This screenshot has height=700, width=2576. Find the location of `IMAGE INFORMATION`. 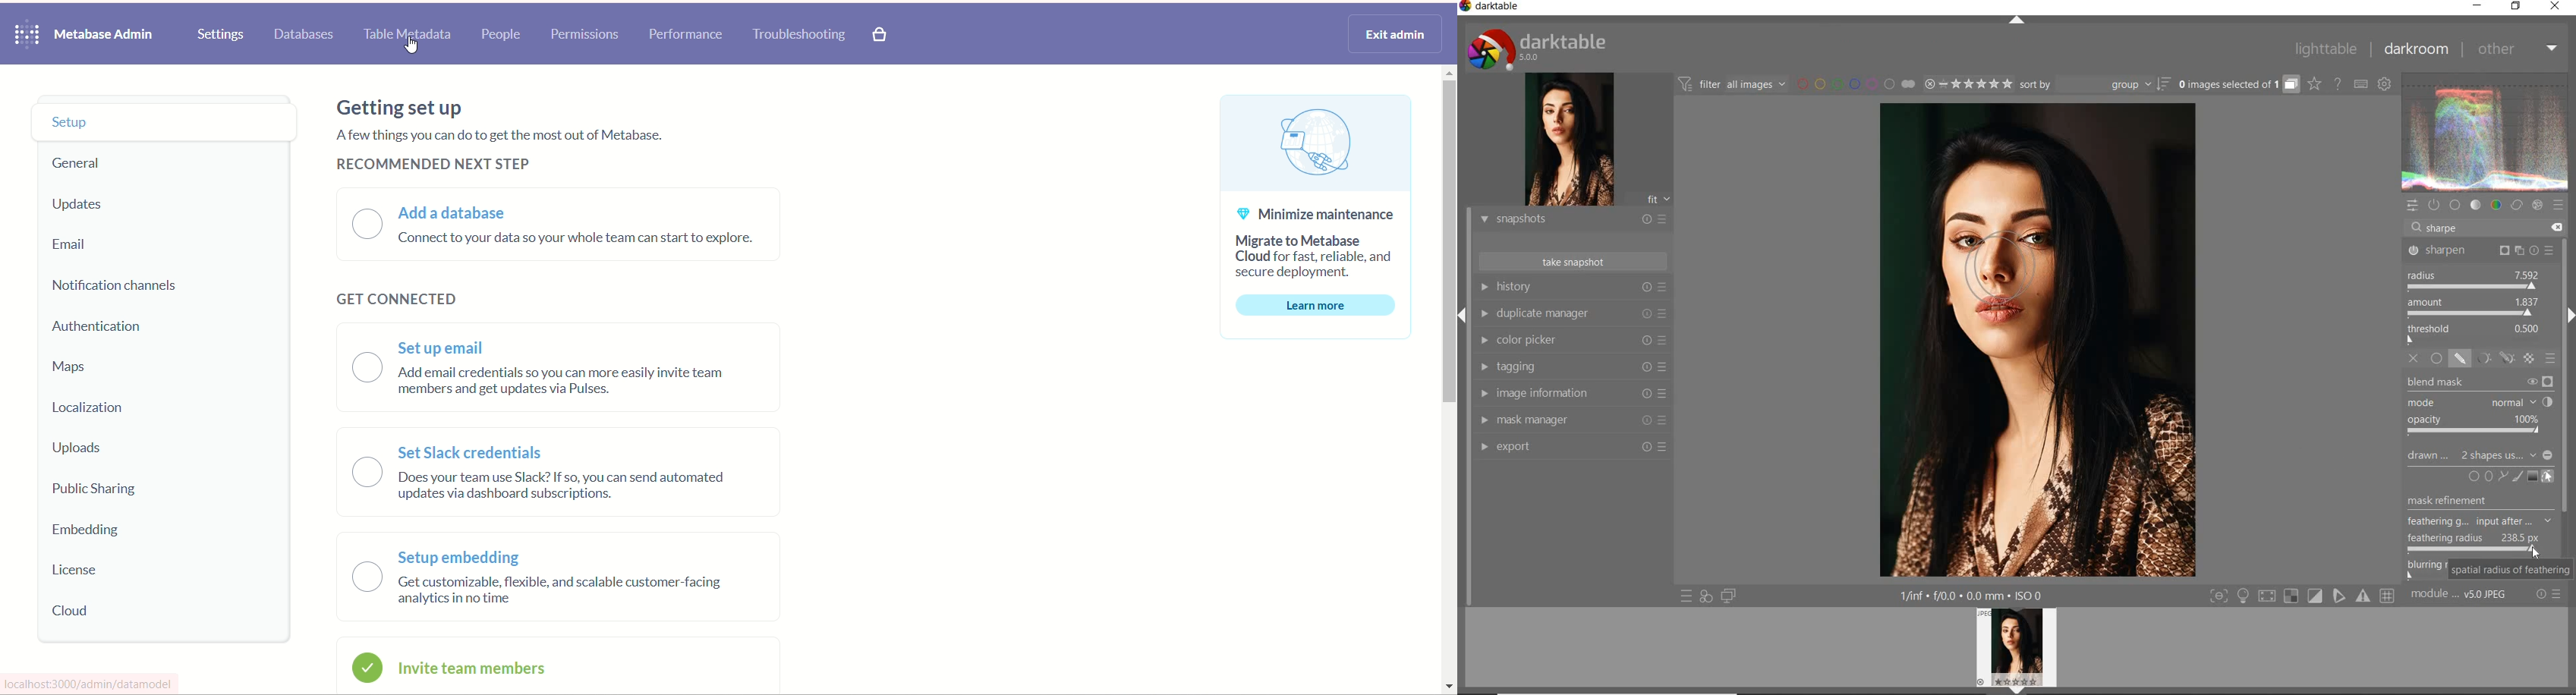

IMAGE INFORMATION is located at coordinates (1570, 392).